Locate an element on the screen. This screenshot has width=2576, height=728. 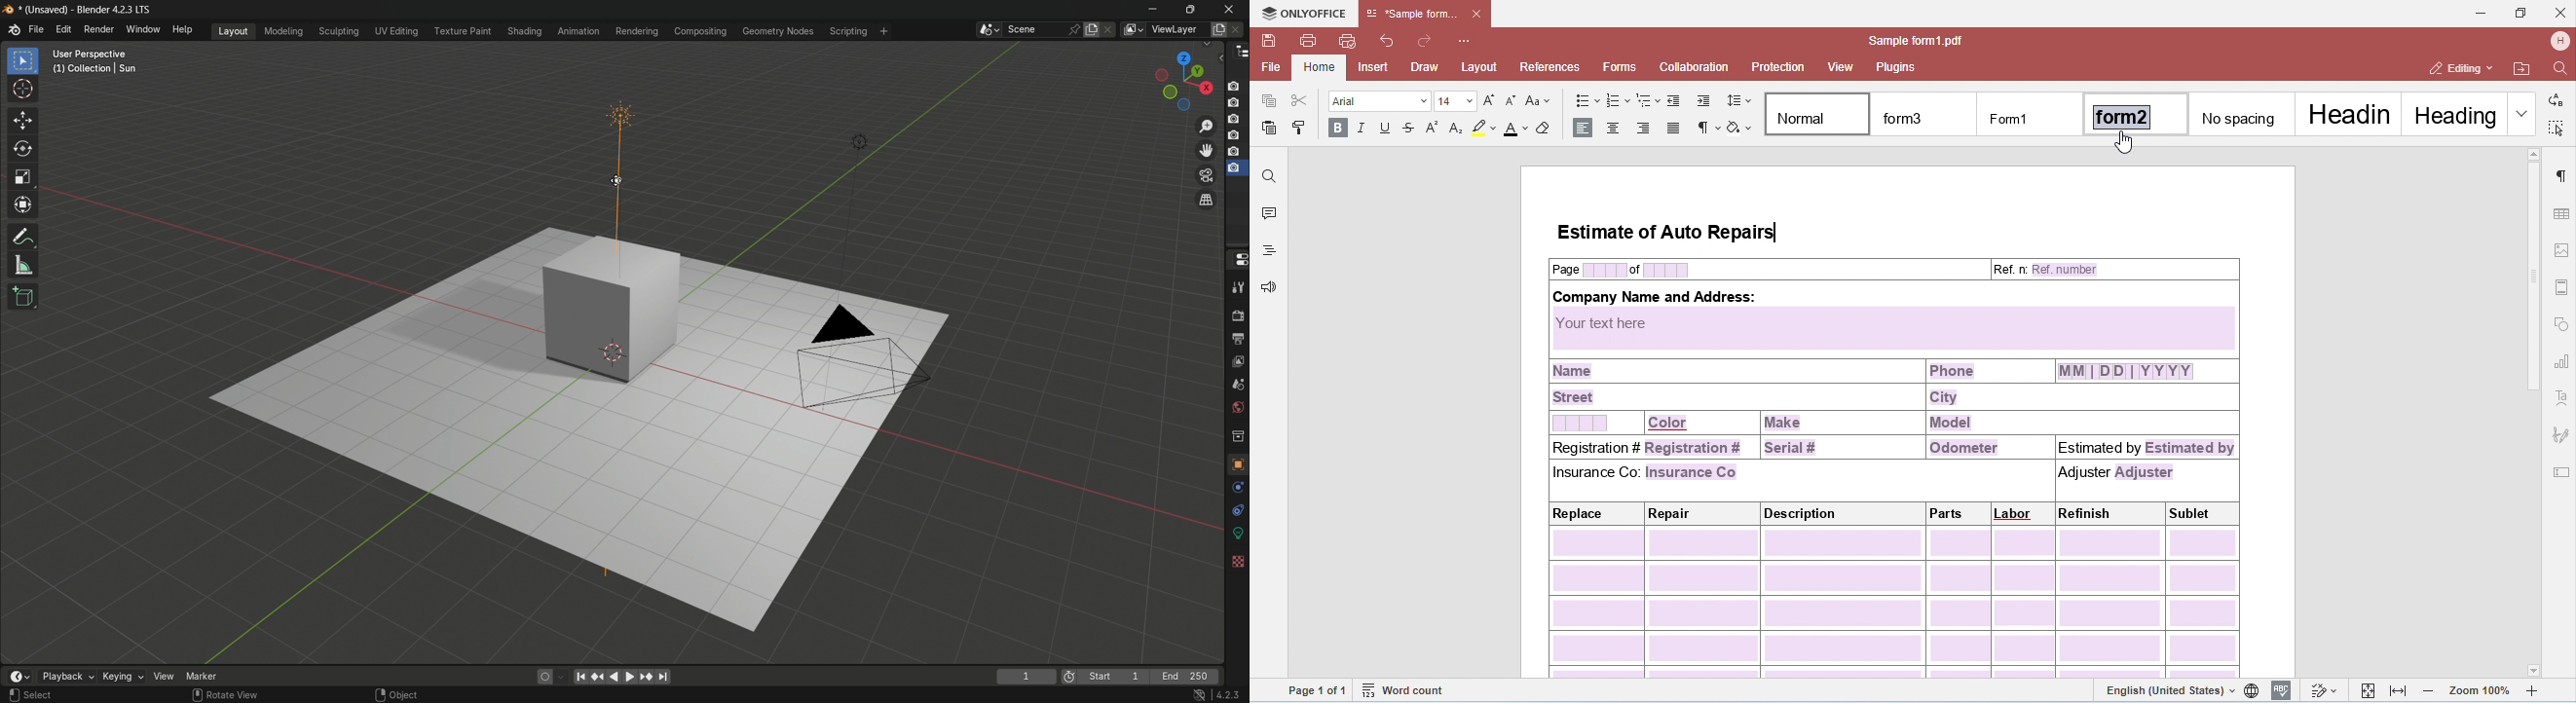
pin scene to workplace is located at coordinates (1076, 27).